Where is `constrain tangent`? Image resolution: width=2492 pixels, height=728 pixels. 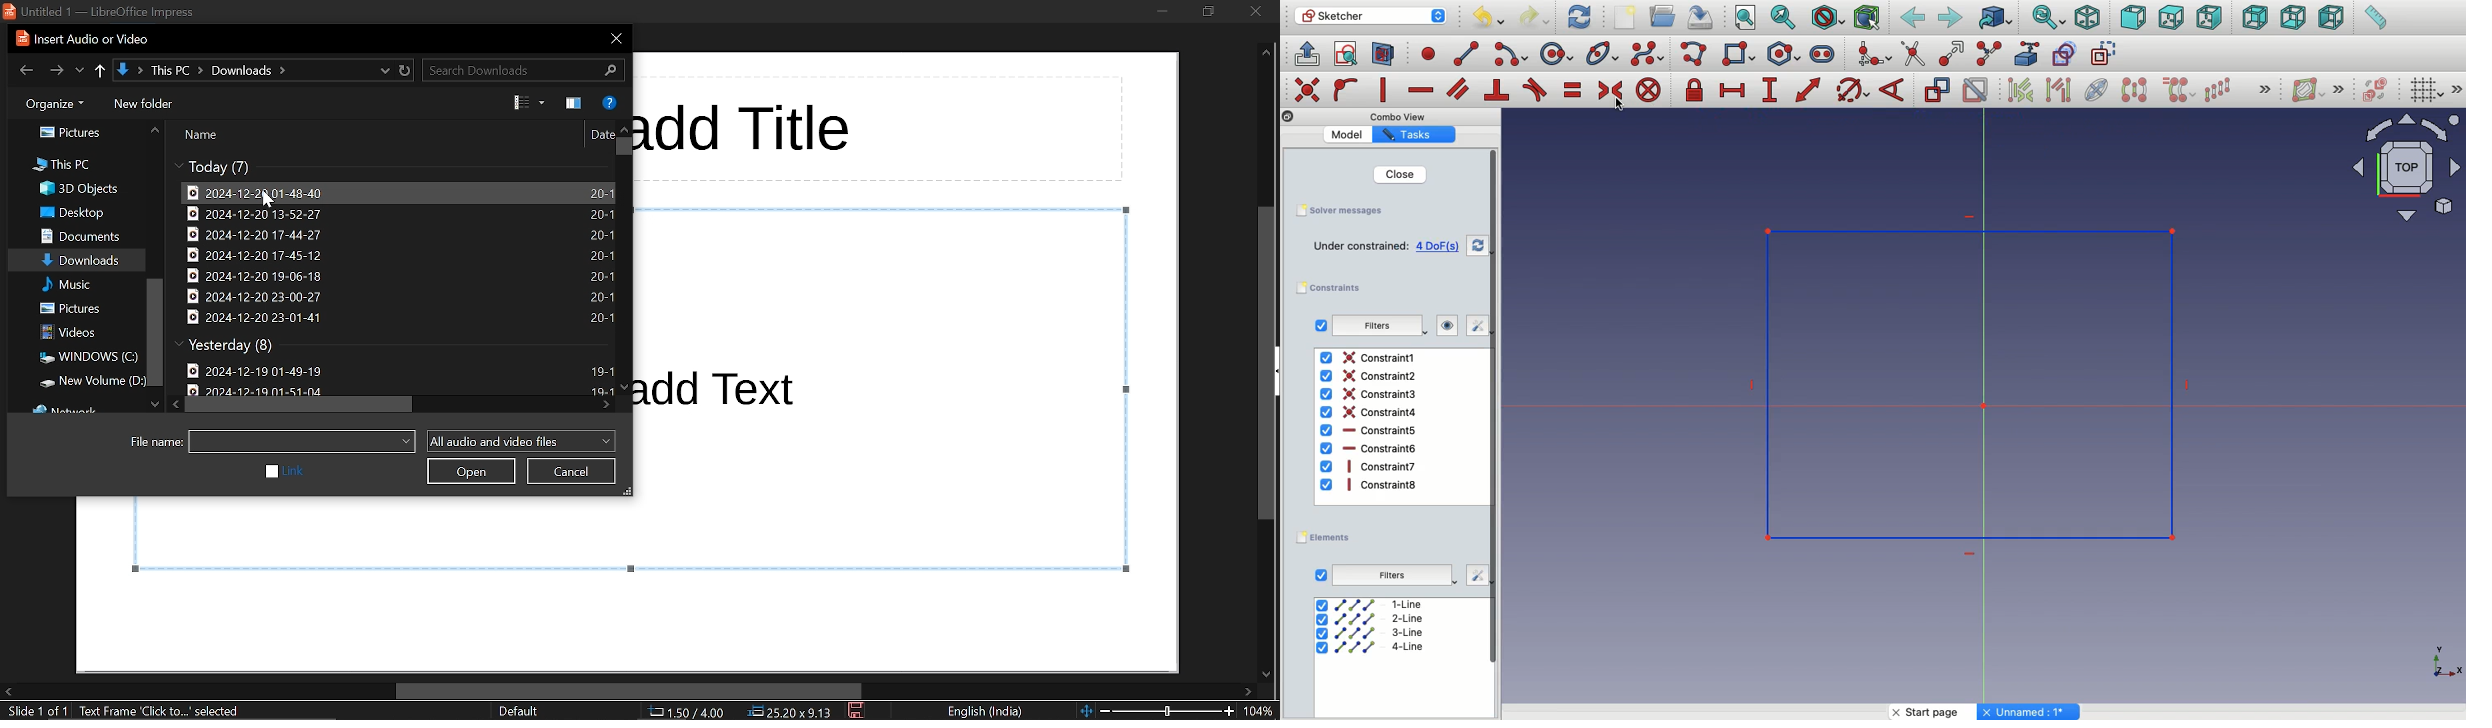 constrain tangent is located at coordinates (1535, 90).